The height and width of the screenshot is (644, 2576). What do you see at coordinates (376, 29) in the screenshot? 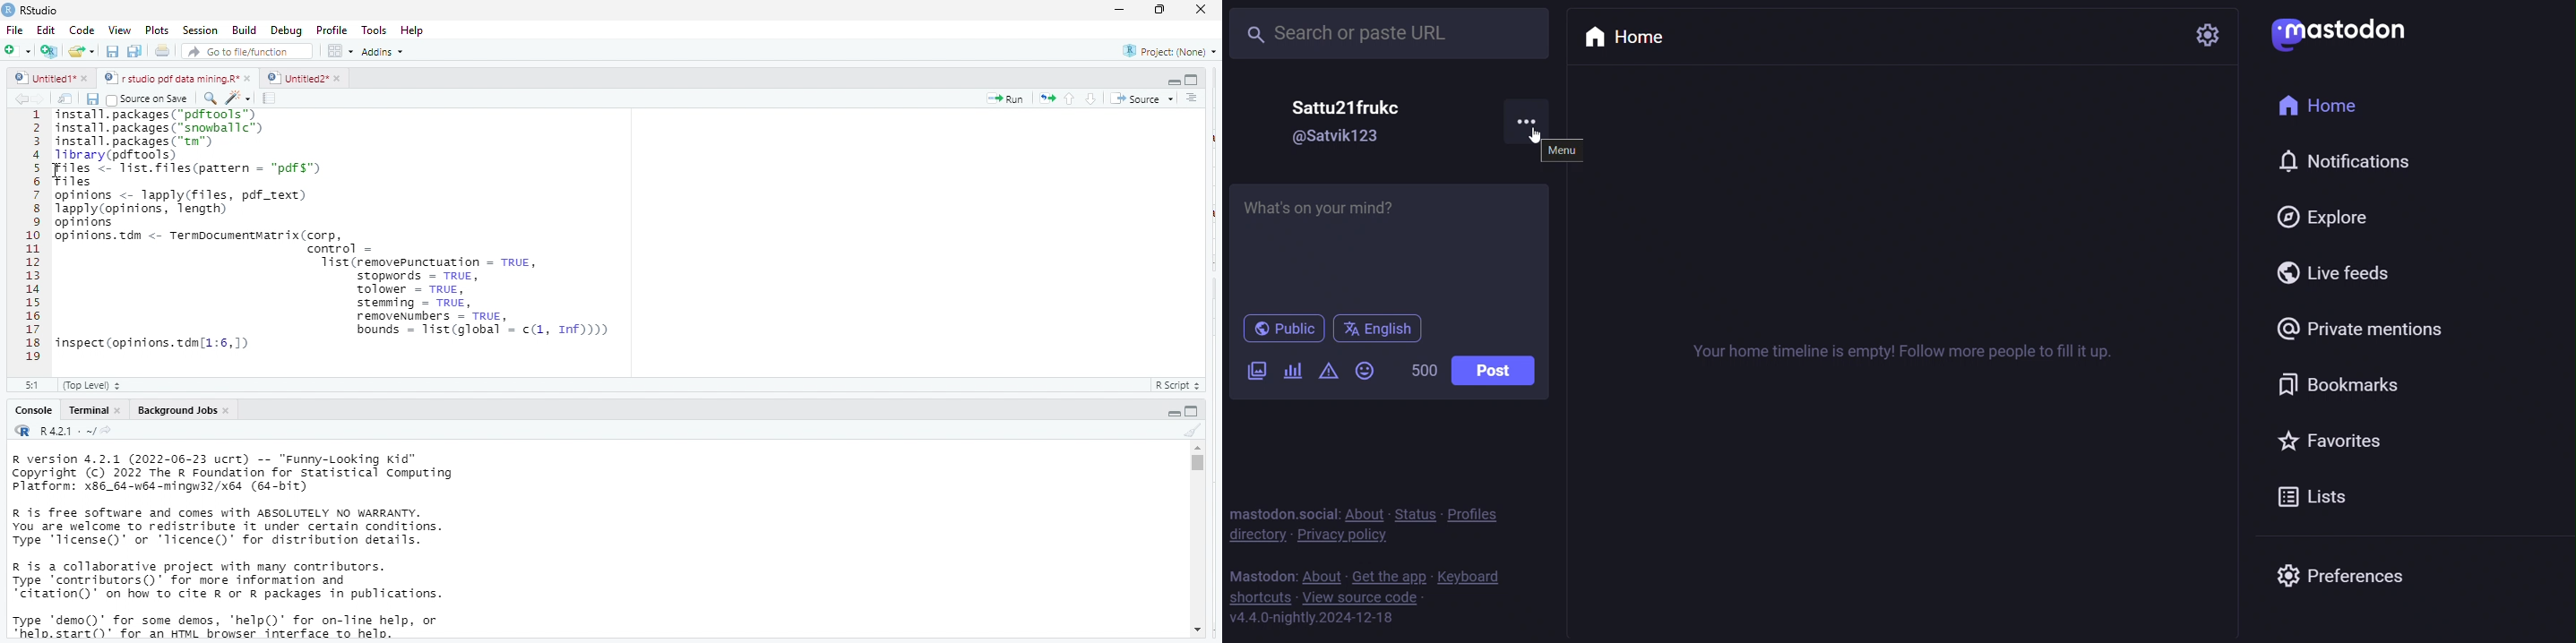
I see `tools` at bounding box center [376, 29].